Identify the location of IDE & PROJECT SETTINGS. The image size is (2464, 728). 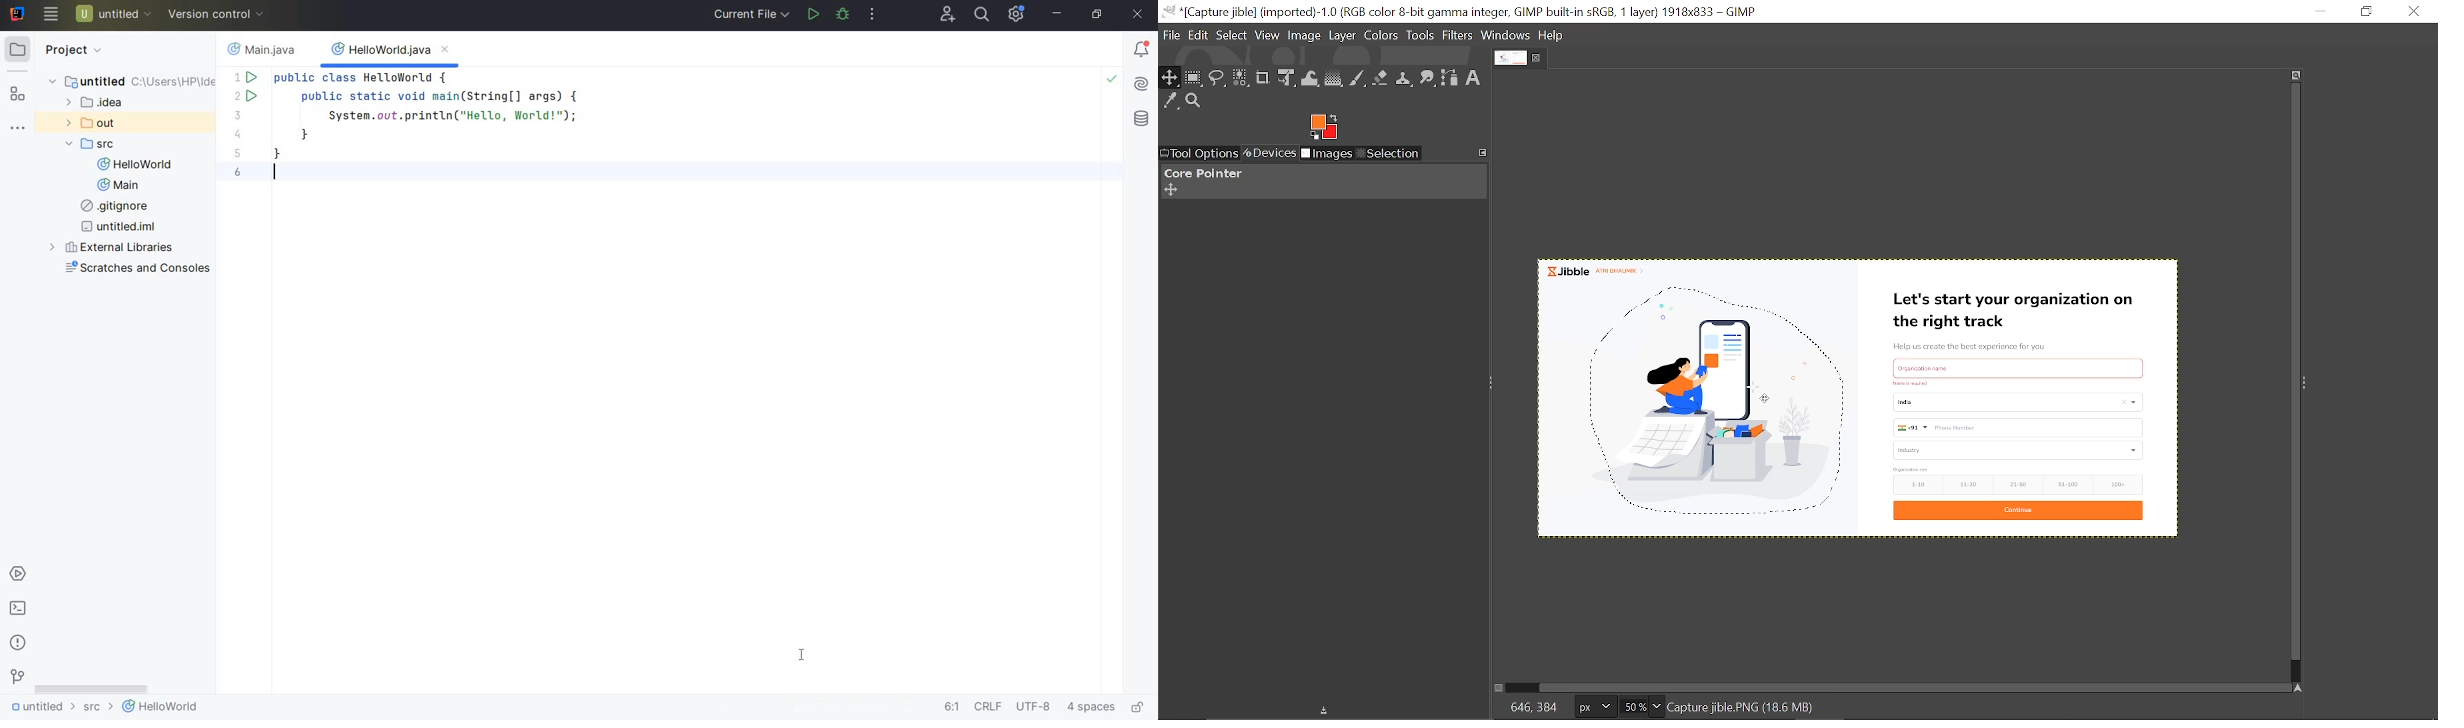
(1016, 14).